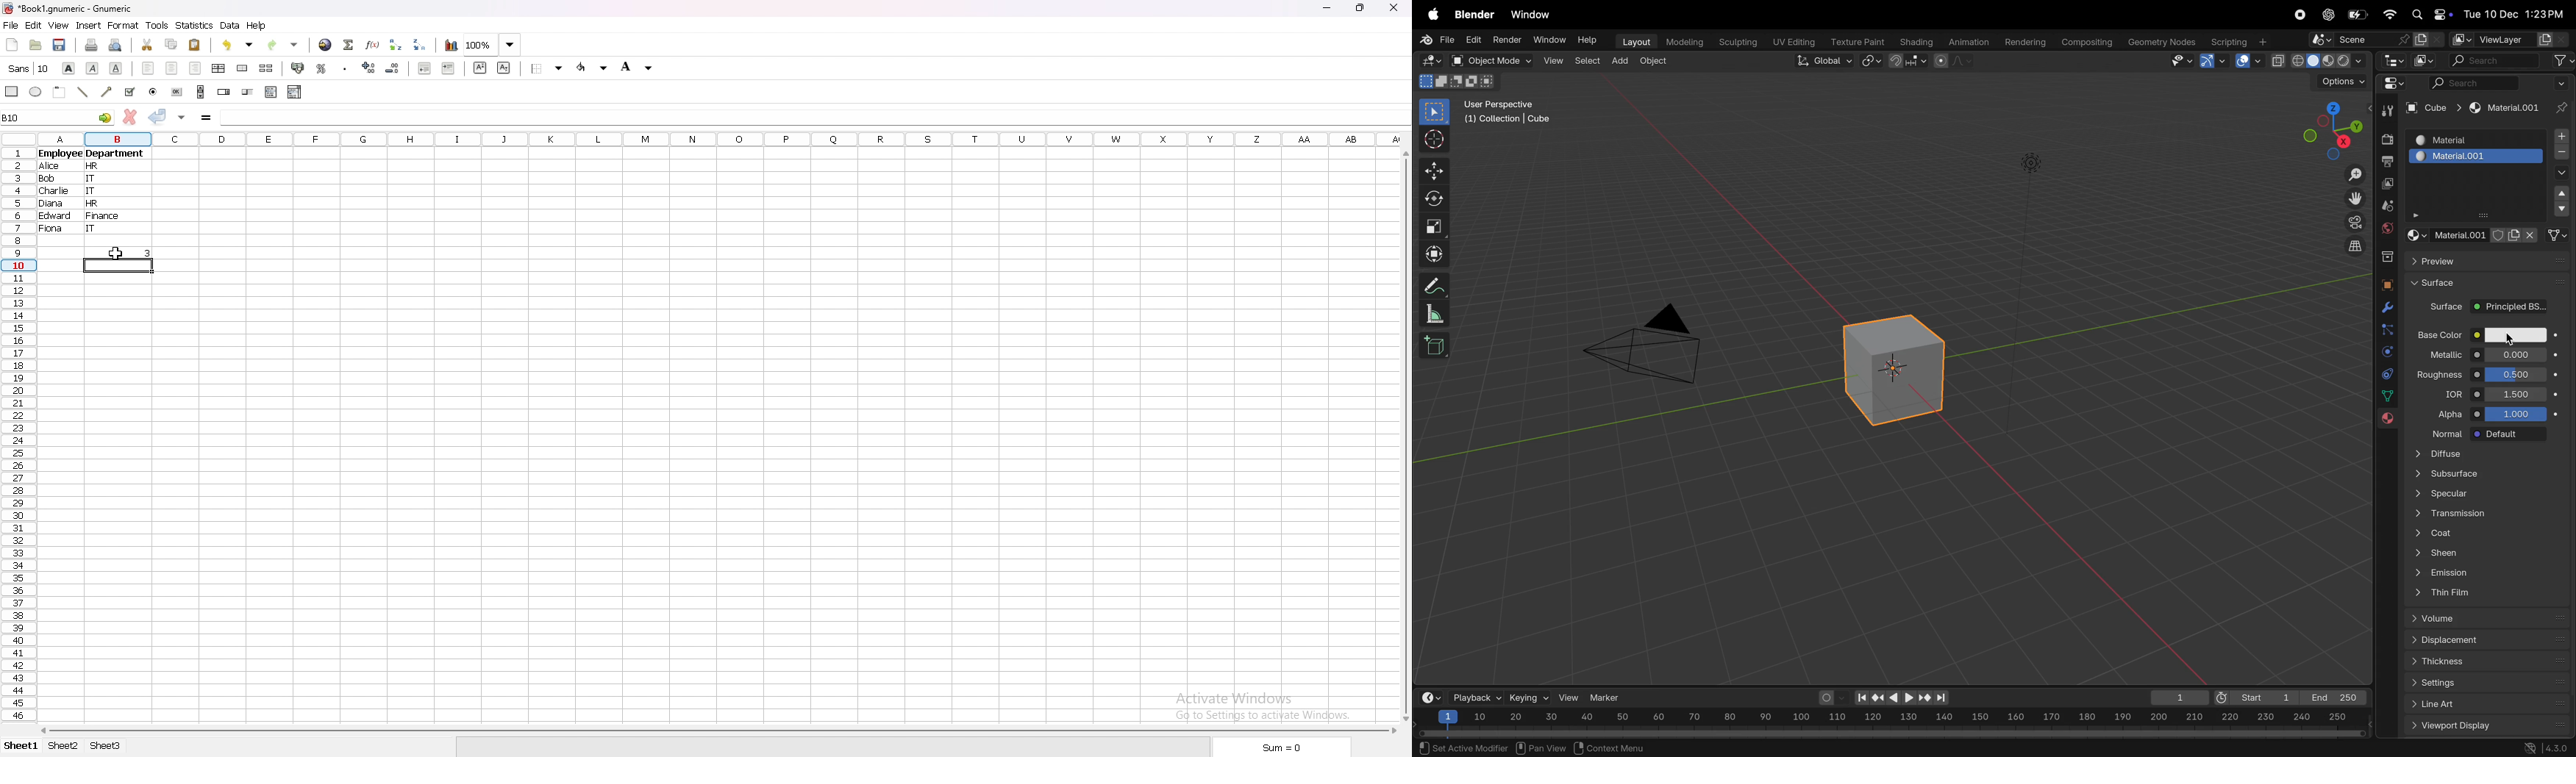 This screenshot has height=784, width=2576. Describe the element at coordinates (372, 45) in the screenshot. I see `function` at that location.